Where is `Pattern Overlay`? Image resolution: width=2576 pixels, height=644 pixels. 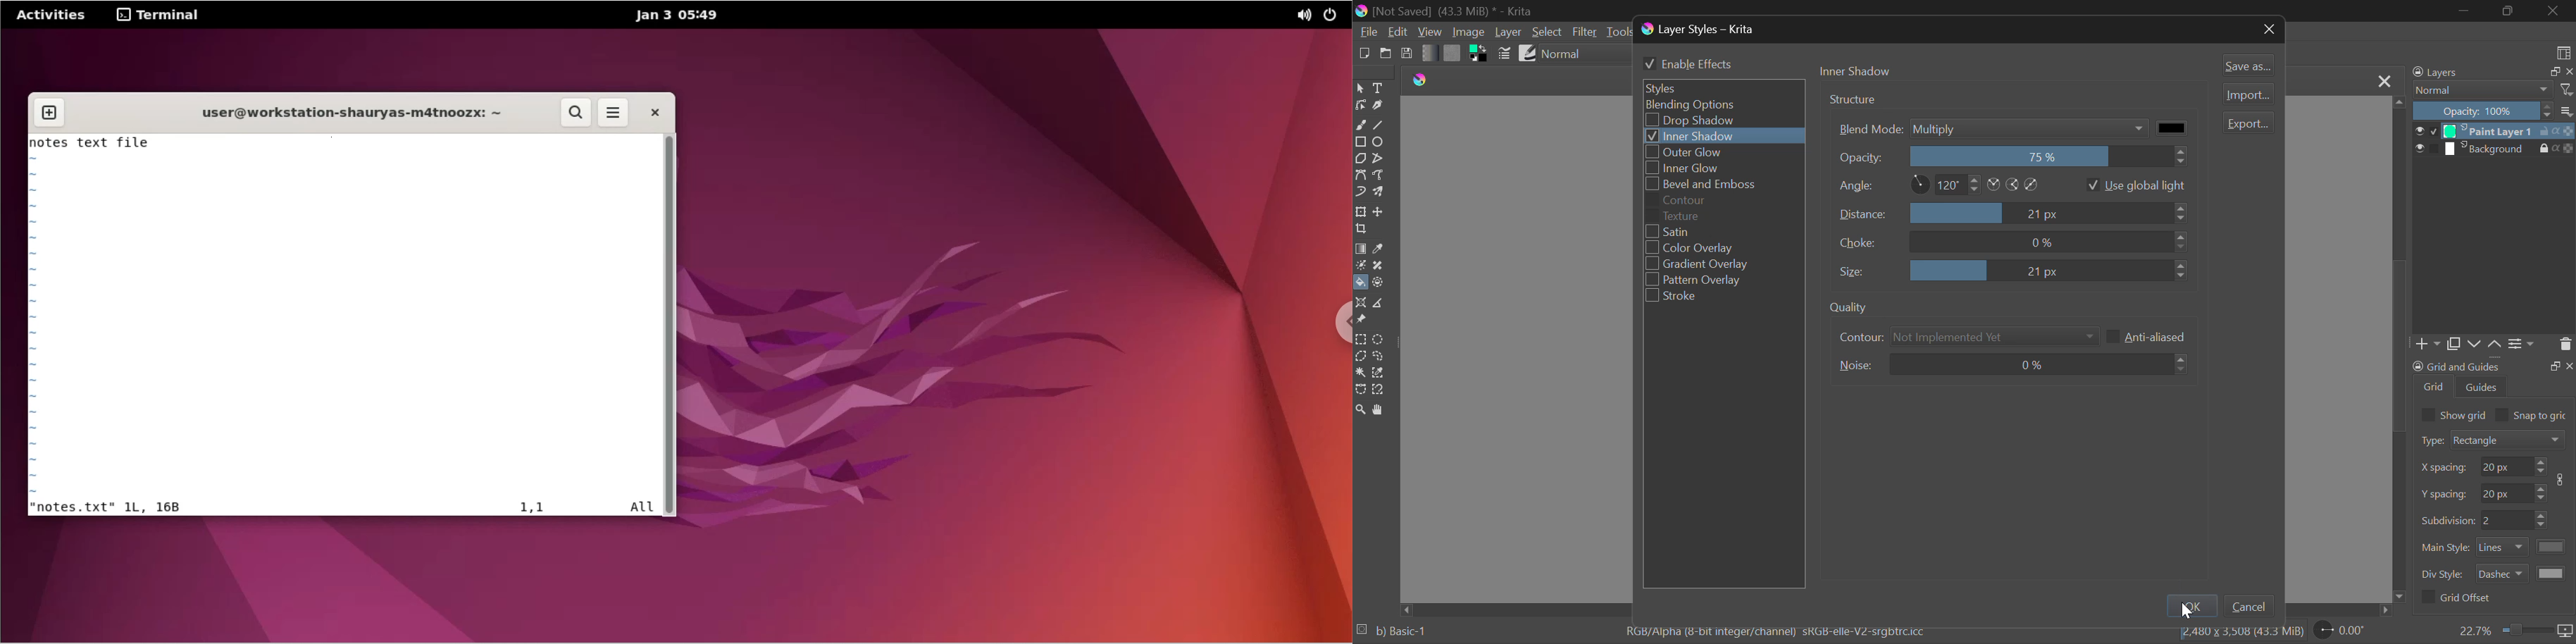
Pattern Overlay is located at coordinates (1709, 281).